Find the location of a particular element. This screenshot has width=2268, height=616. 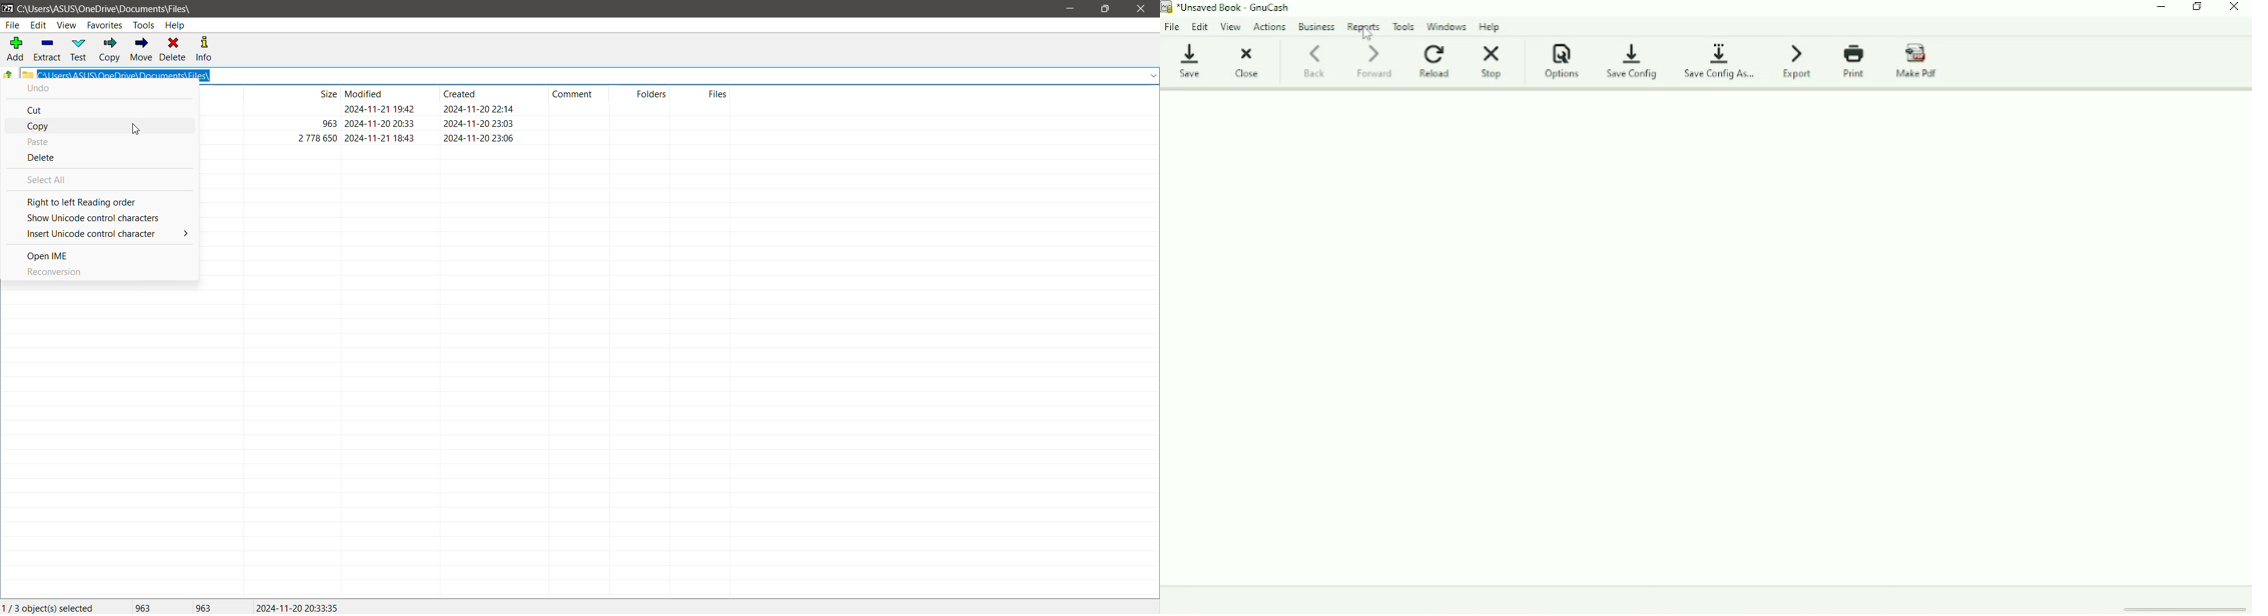

Windows is located at coordinates (1448, 25).